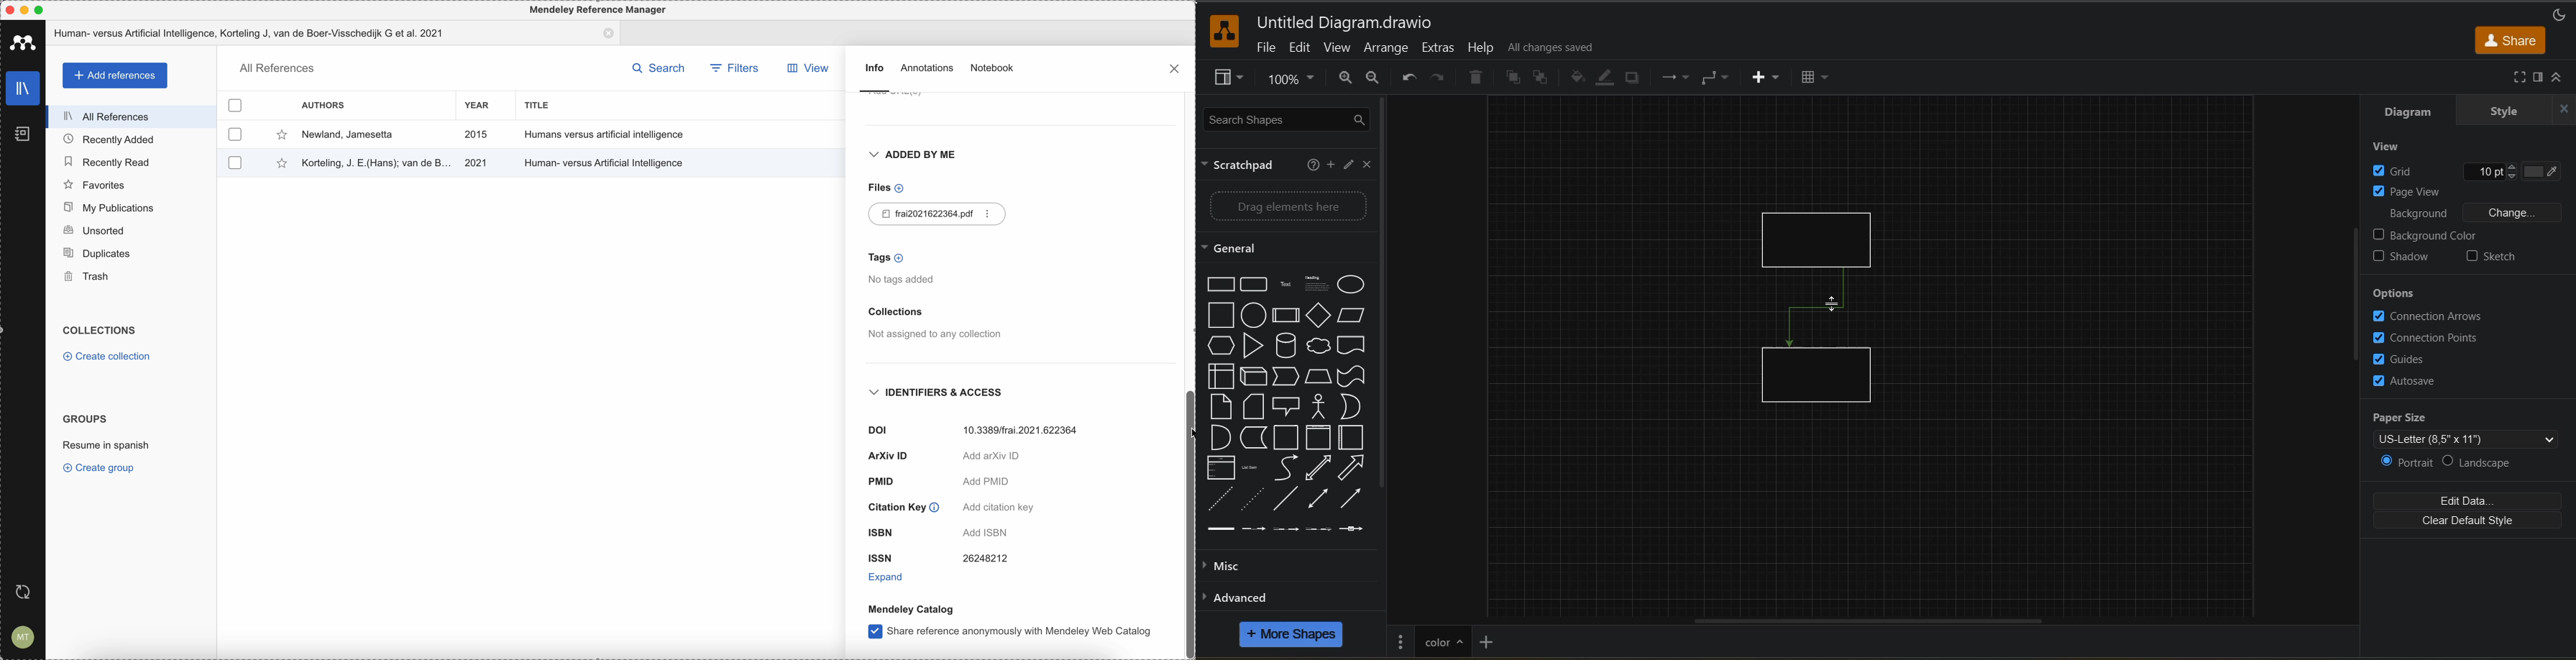 This screenshot has height=672, width=2576. I want to click on Arrow, so click(1356, 499).